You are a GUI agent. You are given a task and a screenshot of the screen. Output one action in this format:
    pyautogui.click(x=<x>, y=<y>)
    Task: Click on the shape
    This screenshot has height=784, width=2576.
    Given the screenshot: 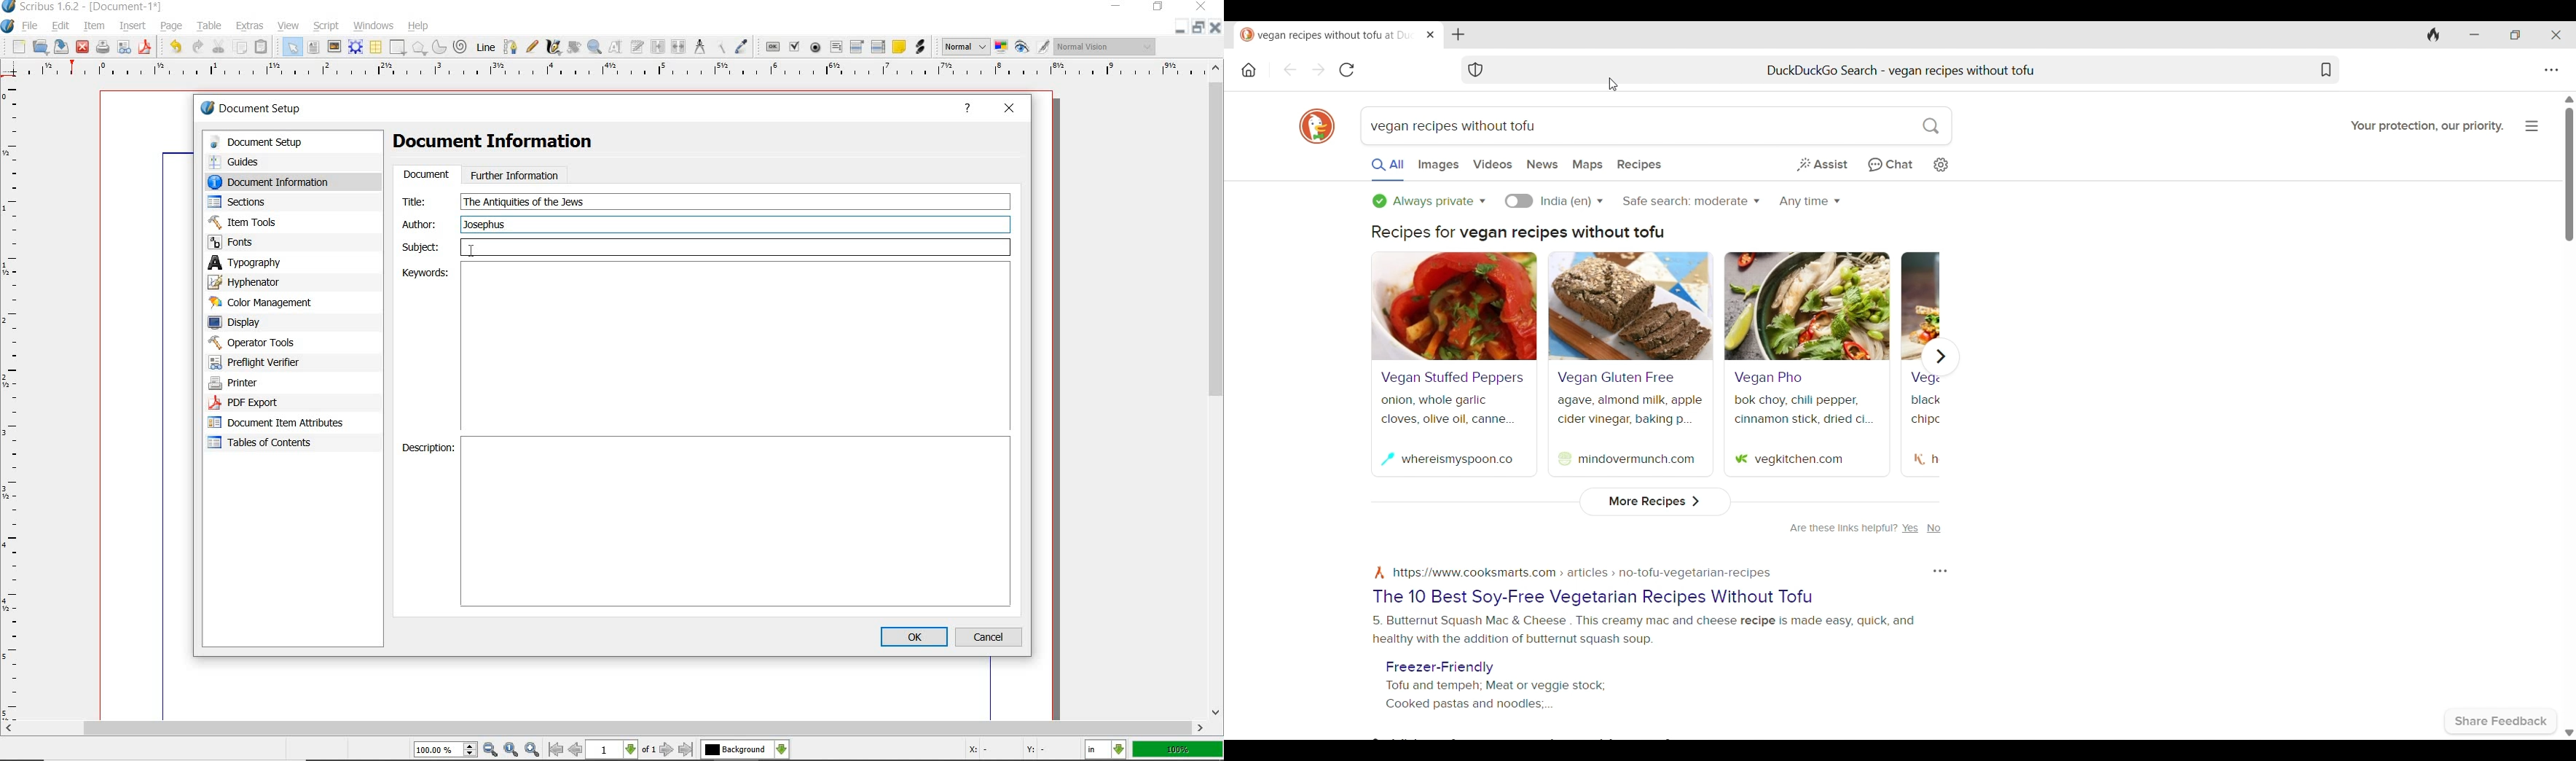 What is the action you would take?
    pyautogui.click(x=419, y=47)
    